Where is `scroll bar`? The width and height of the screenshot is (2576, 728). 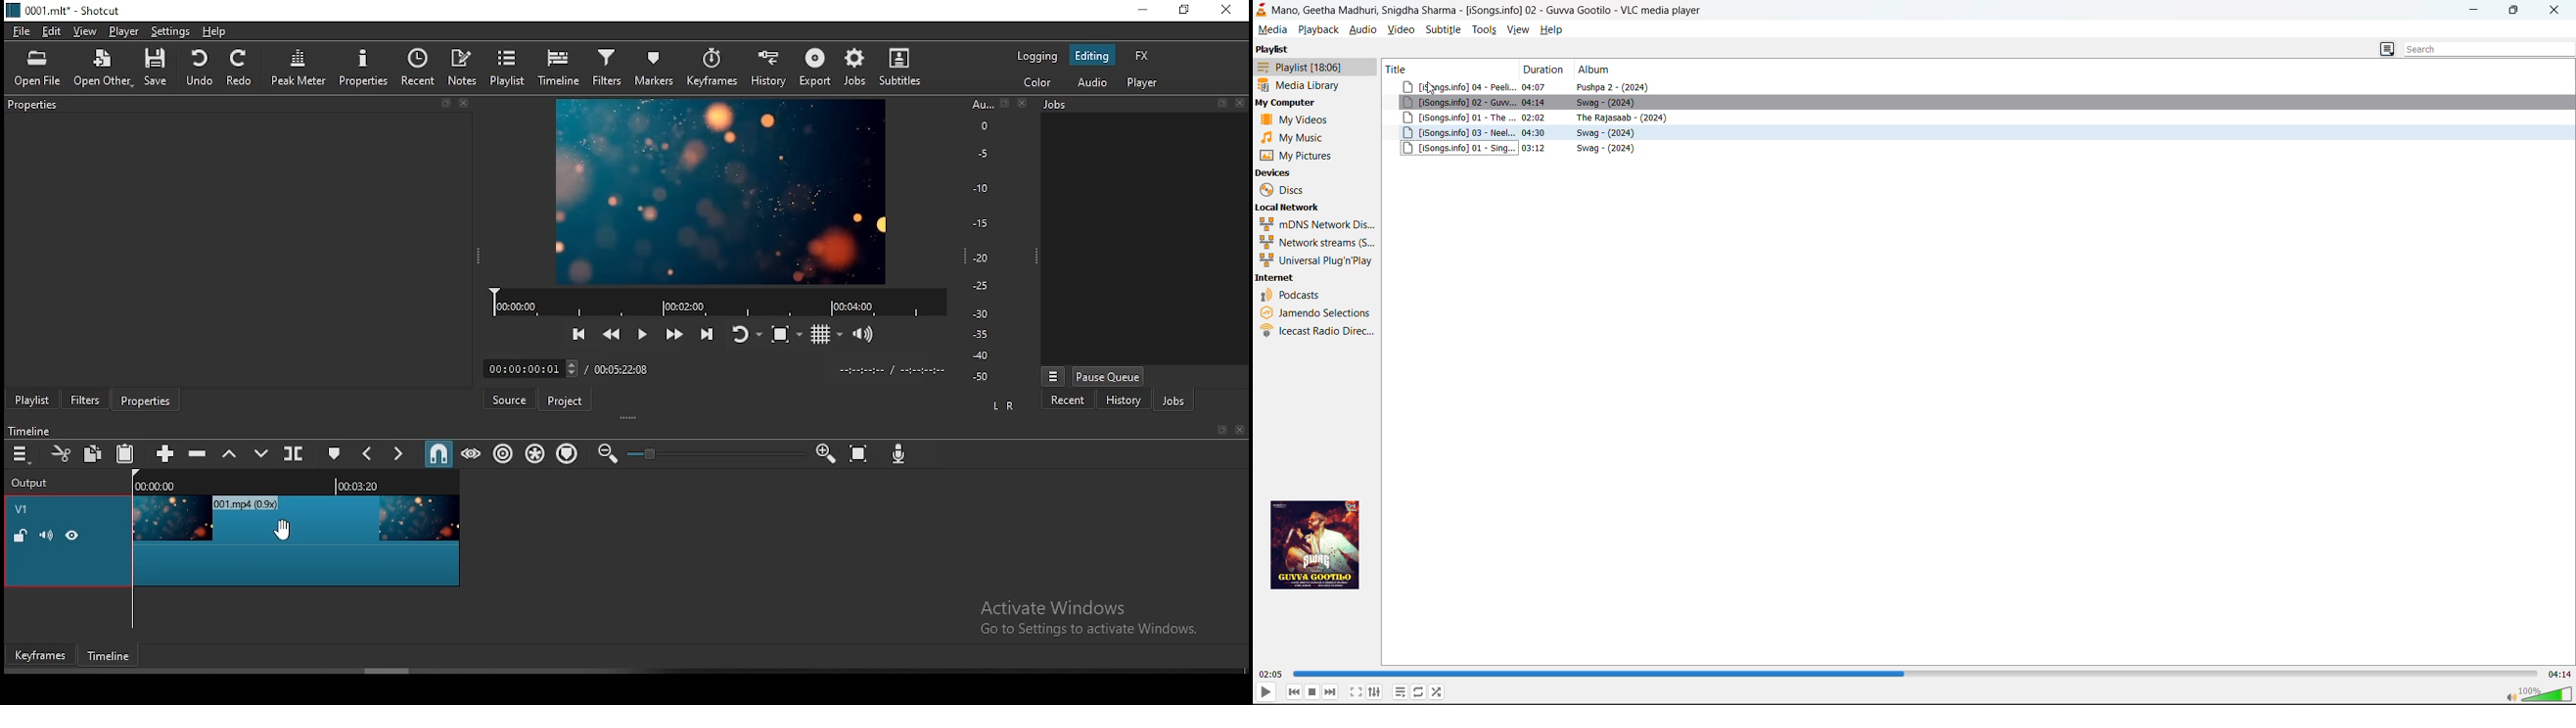
scroll bar is located at coordinates (387, 671).